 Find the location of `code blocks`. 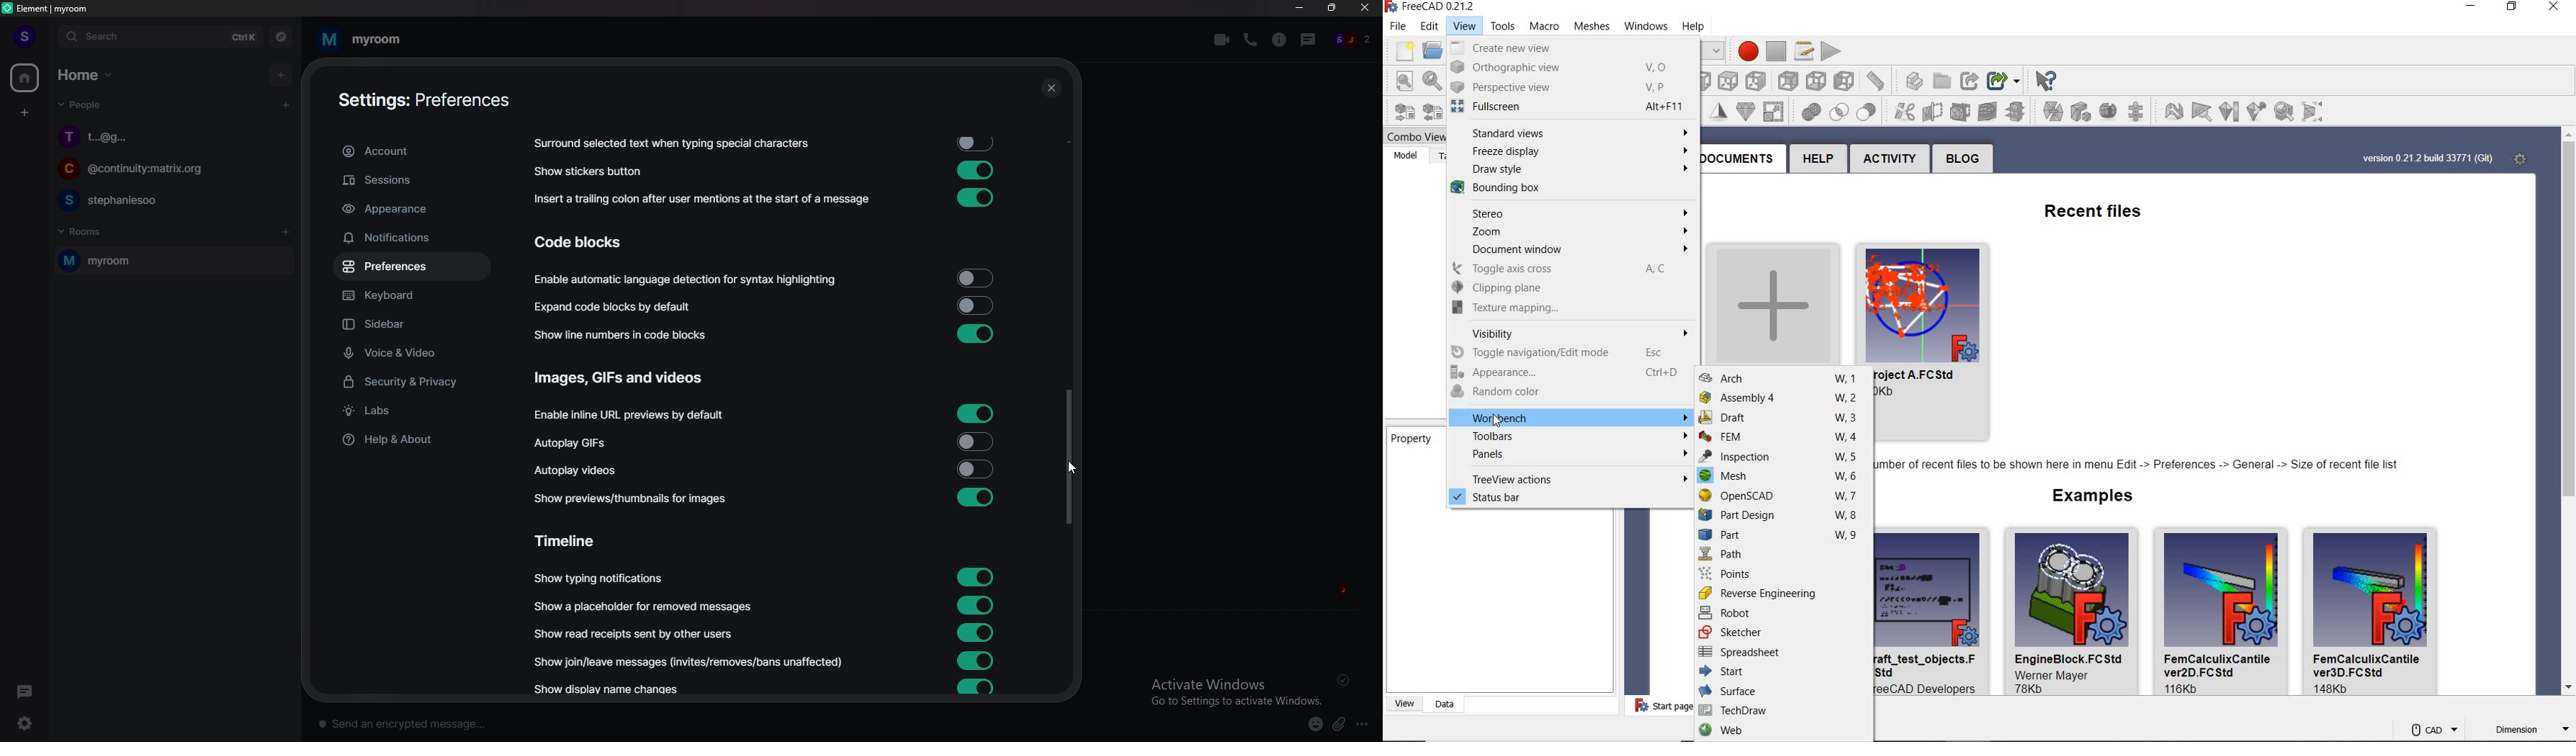

code blocks is located at coordinates (591, 242).